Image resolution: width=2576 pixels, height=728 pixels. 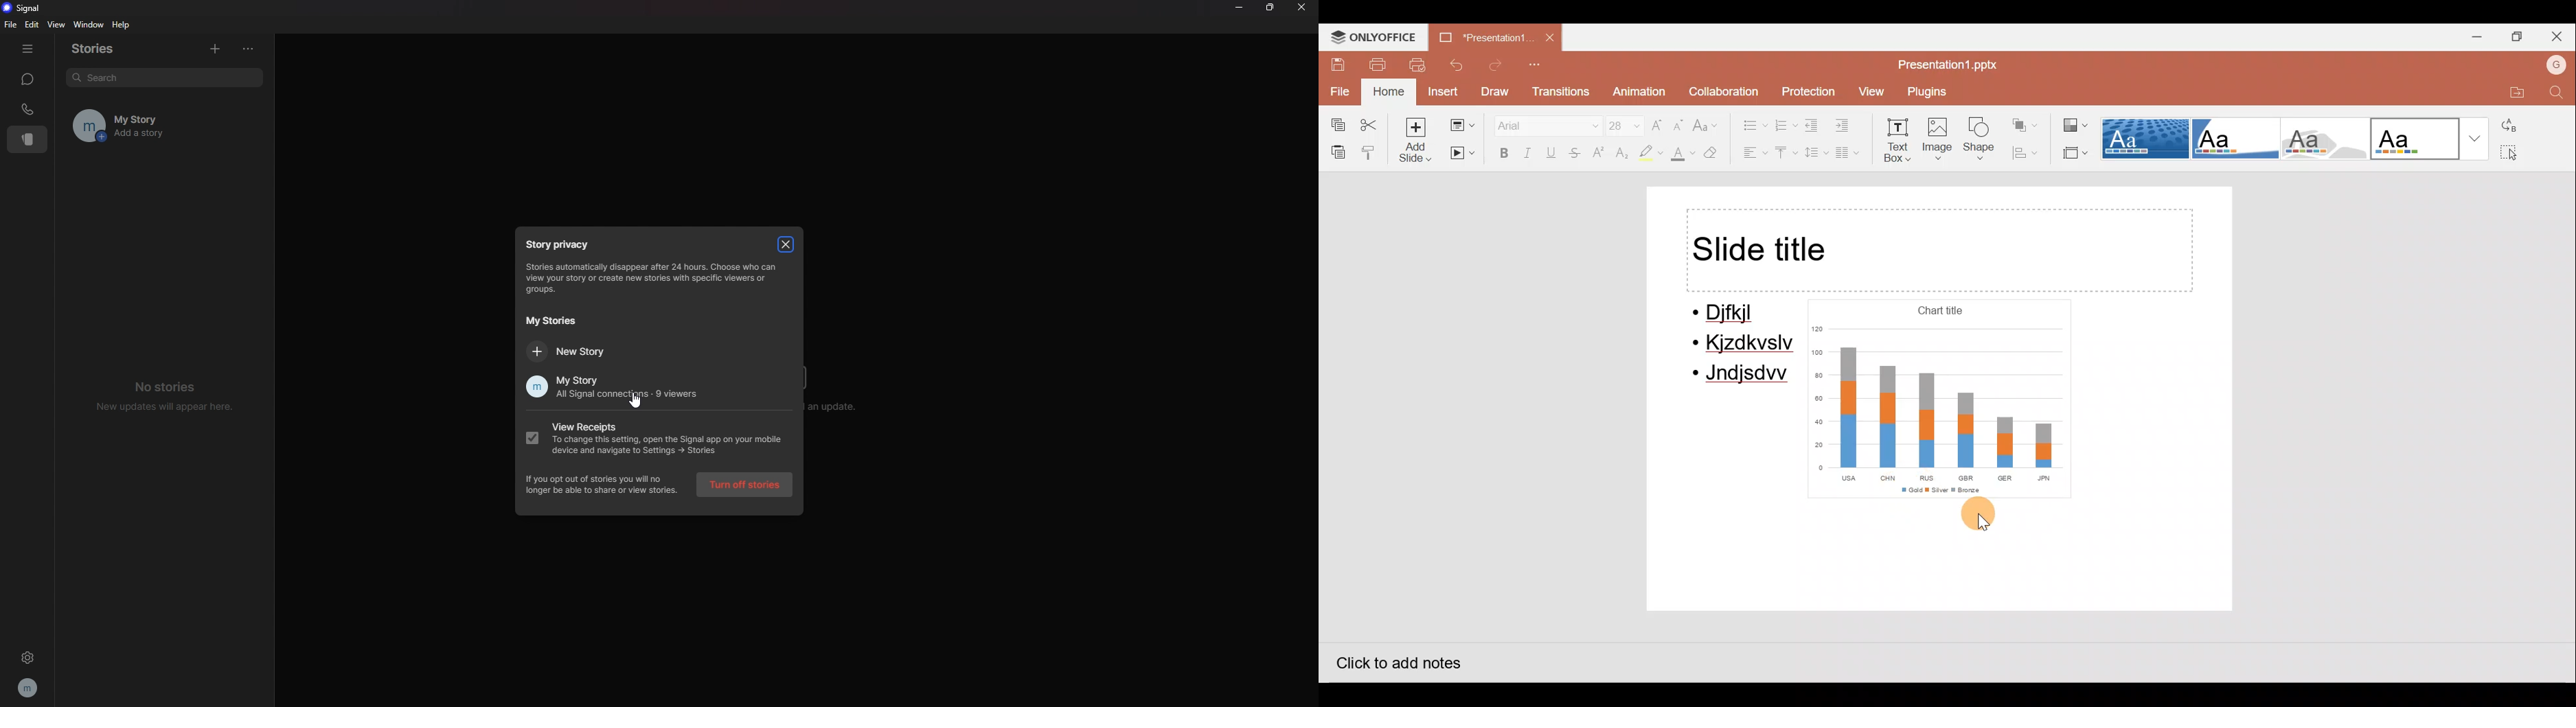 I want to click on Paste, so click(x=1335, y=151).